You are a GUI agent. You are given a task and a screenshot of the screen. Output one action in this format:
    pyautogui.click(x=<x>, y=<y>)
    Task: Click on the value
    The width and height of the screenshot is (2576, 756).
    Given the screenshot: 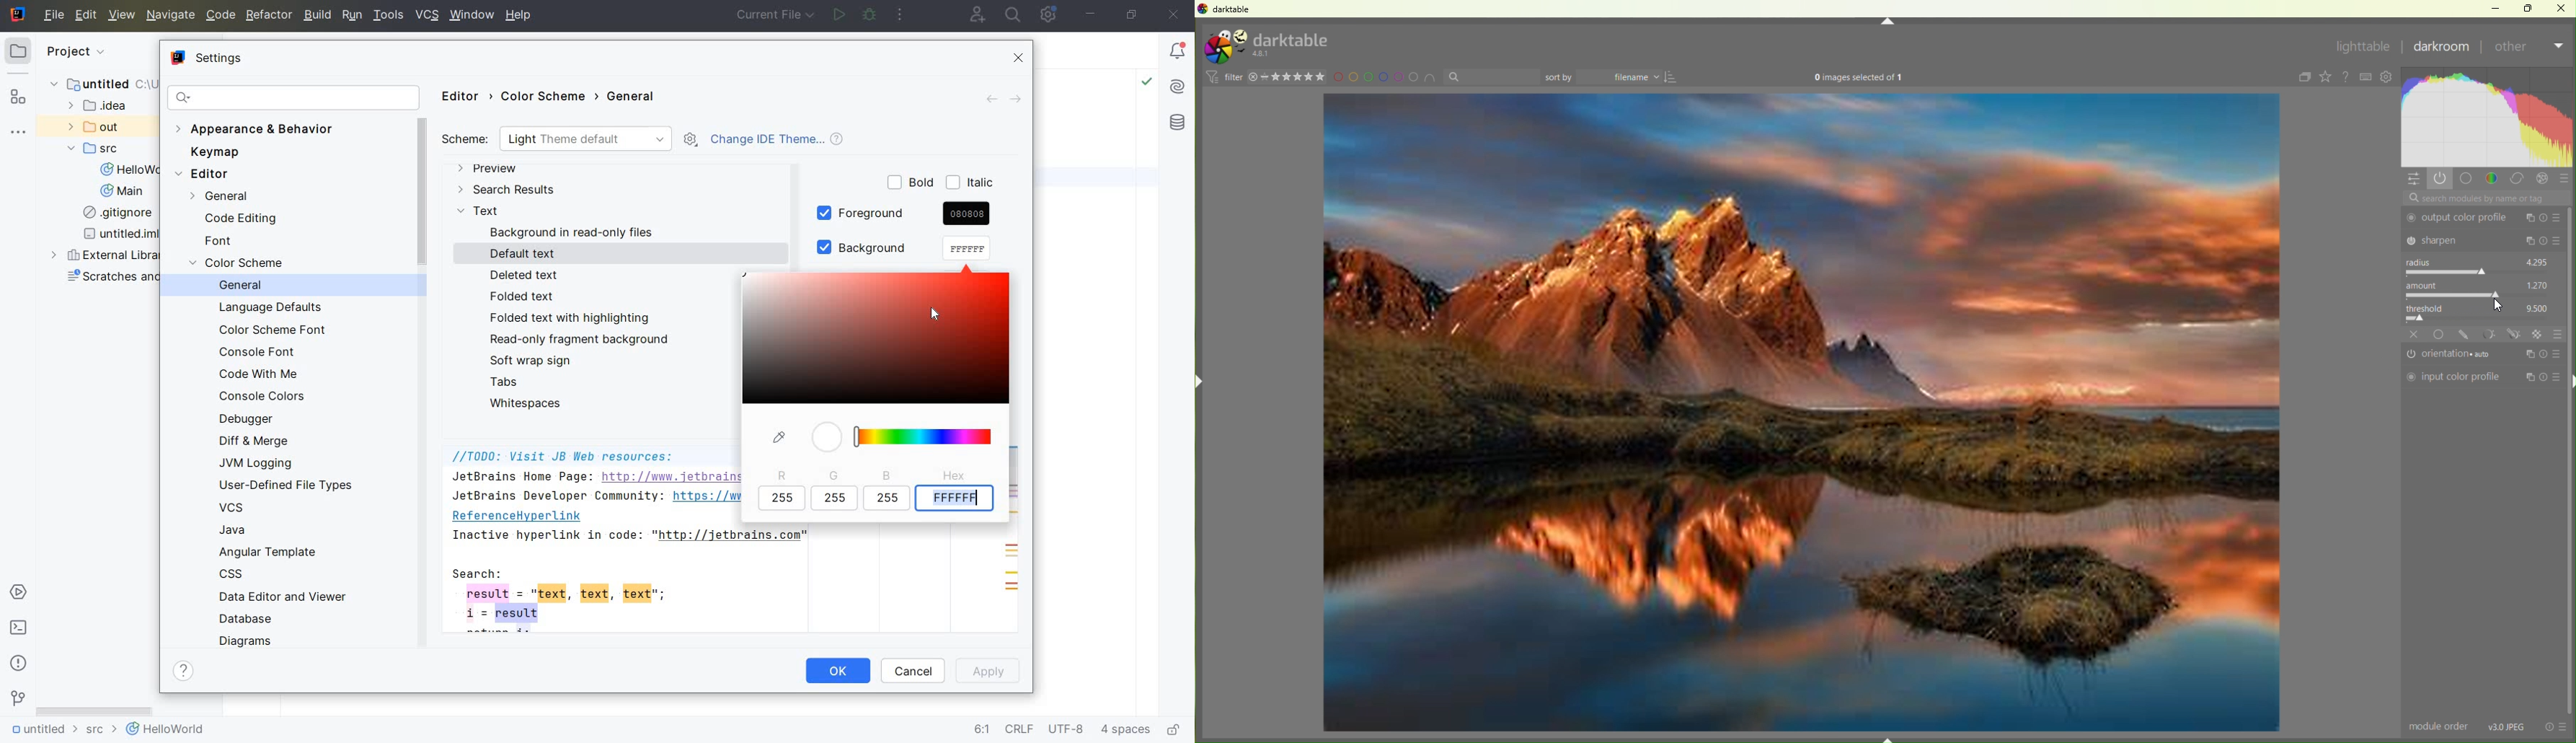 What is the action you would take?
    pyautogui.click(x=2539, y=307)
    